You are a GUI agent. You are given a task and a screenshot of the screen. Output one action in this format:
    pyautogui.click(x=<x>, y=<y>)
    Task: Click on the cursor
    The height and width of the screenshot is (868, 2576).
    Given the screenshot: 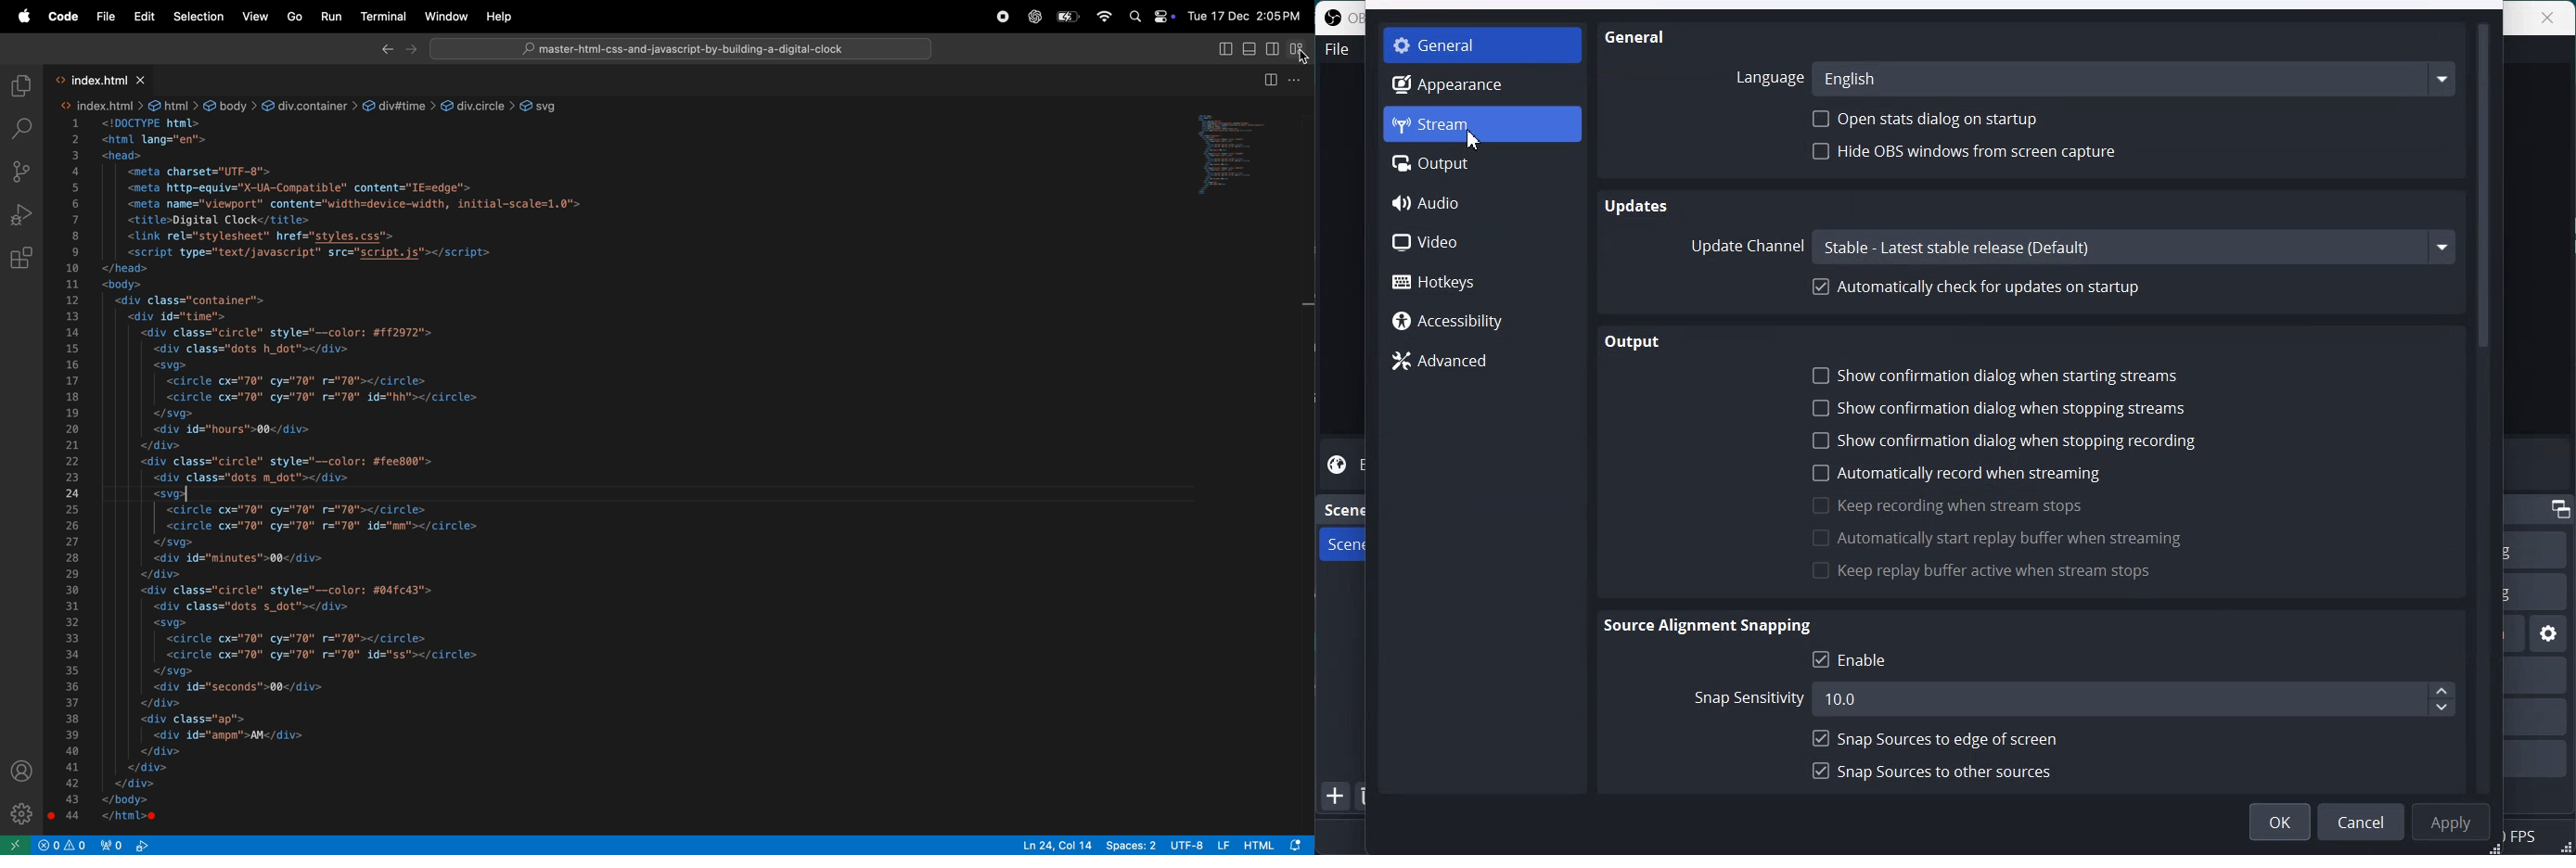 What is the action you would take?
    pyautogui.click(x=1302, y=60)
    